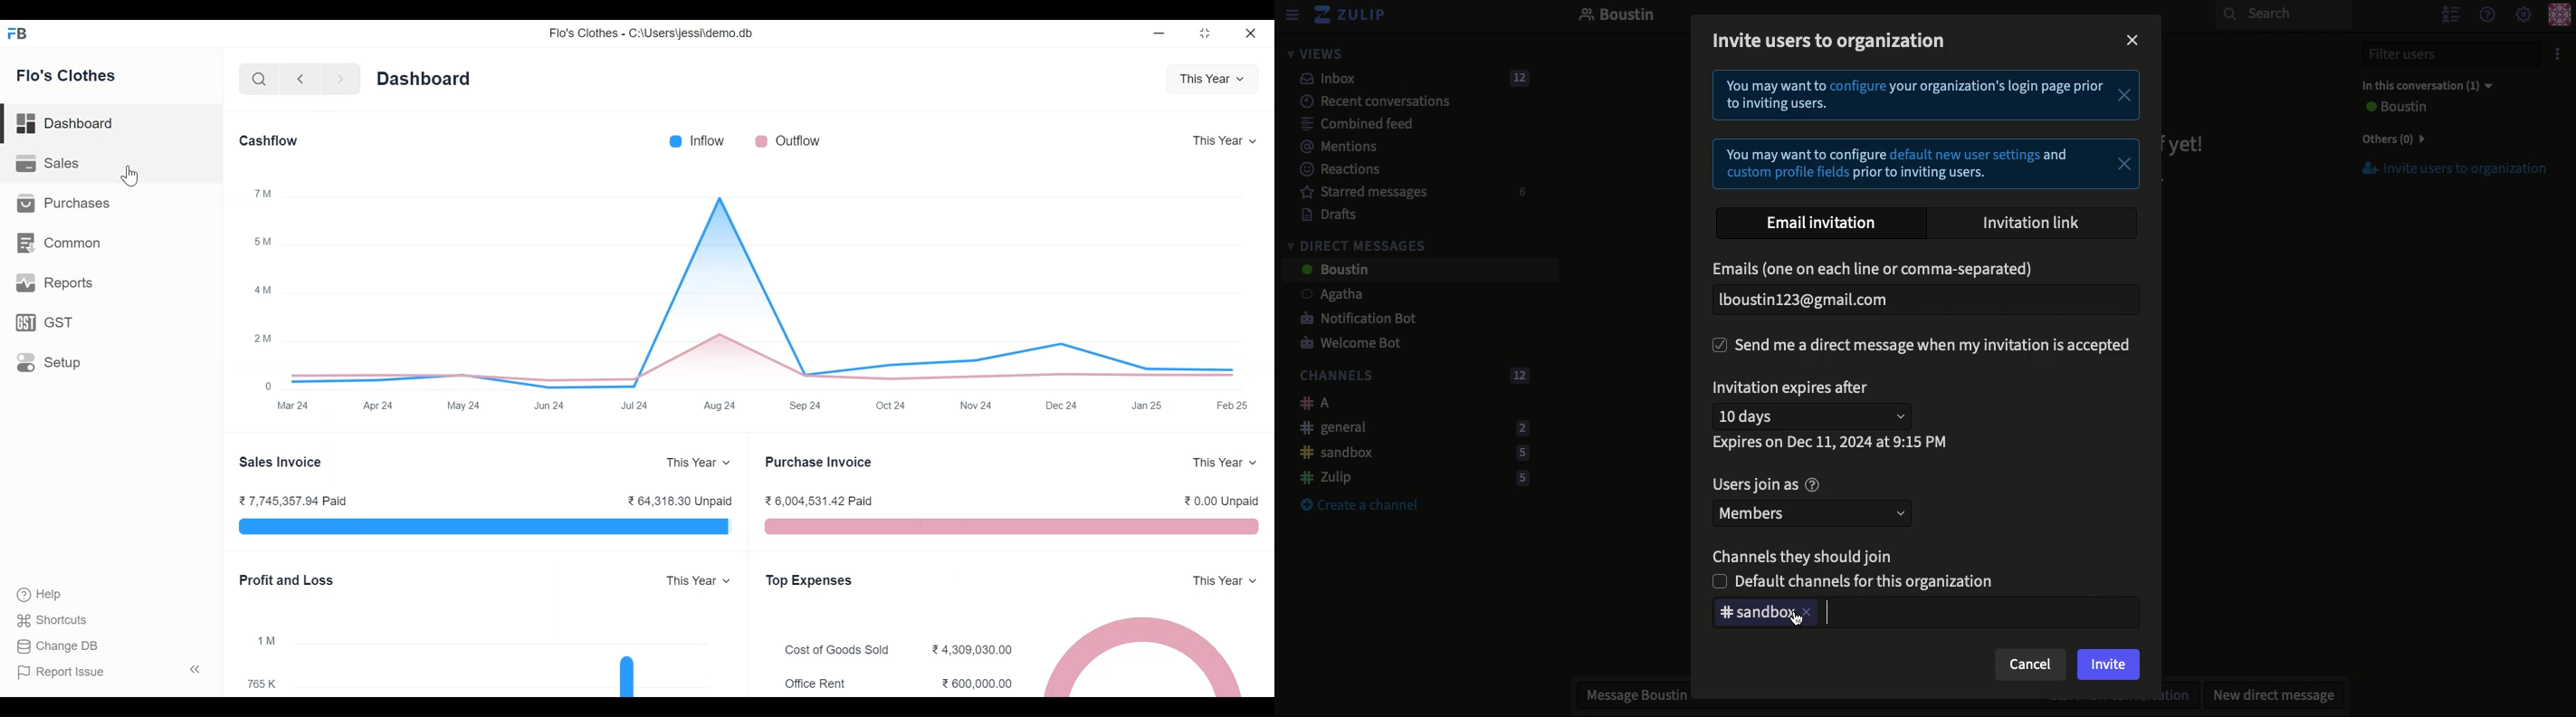 The width and height of the screenshot is (2576, 728). What do you see at coordinates (1223, 140) in the screenshot?
I see `This Year` at bounding box center [1223, 140].